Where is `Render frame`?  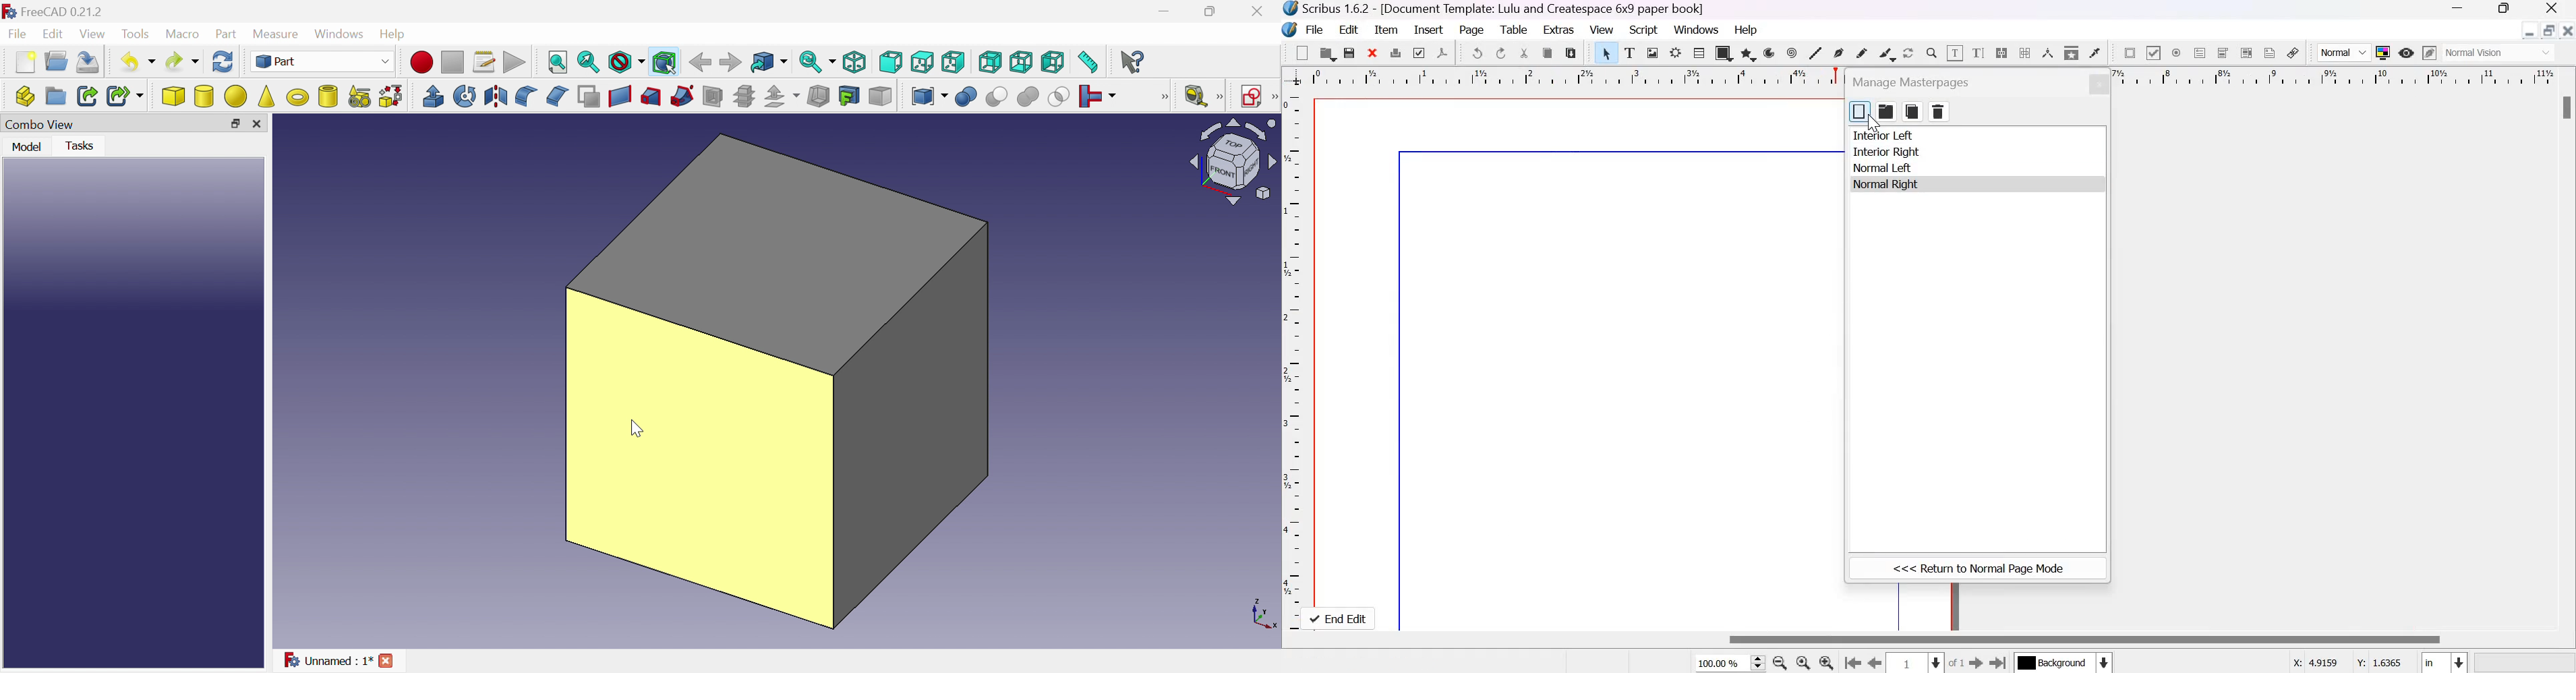 Render frame is located at coordinates (1675, 53).